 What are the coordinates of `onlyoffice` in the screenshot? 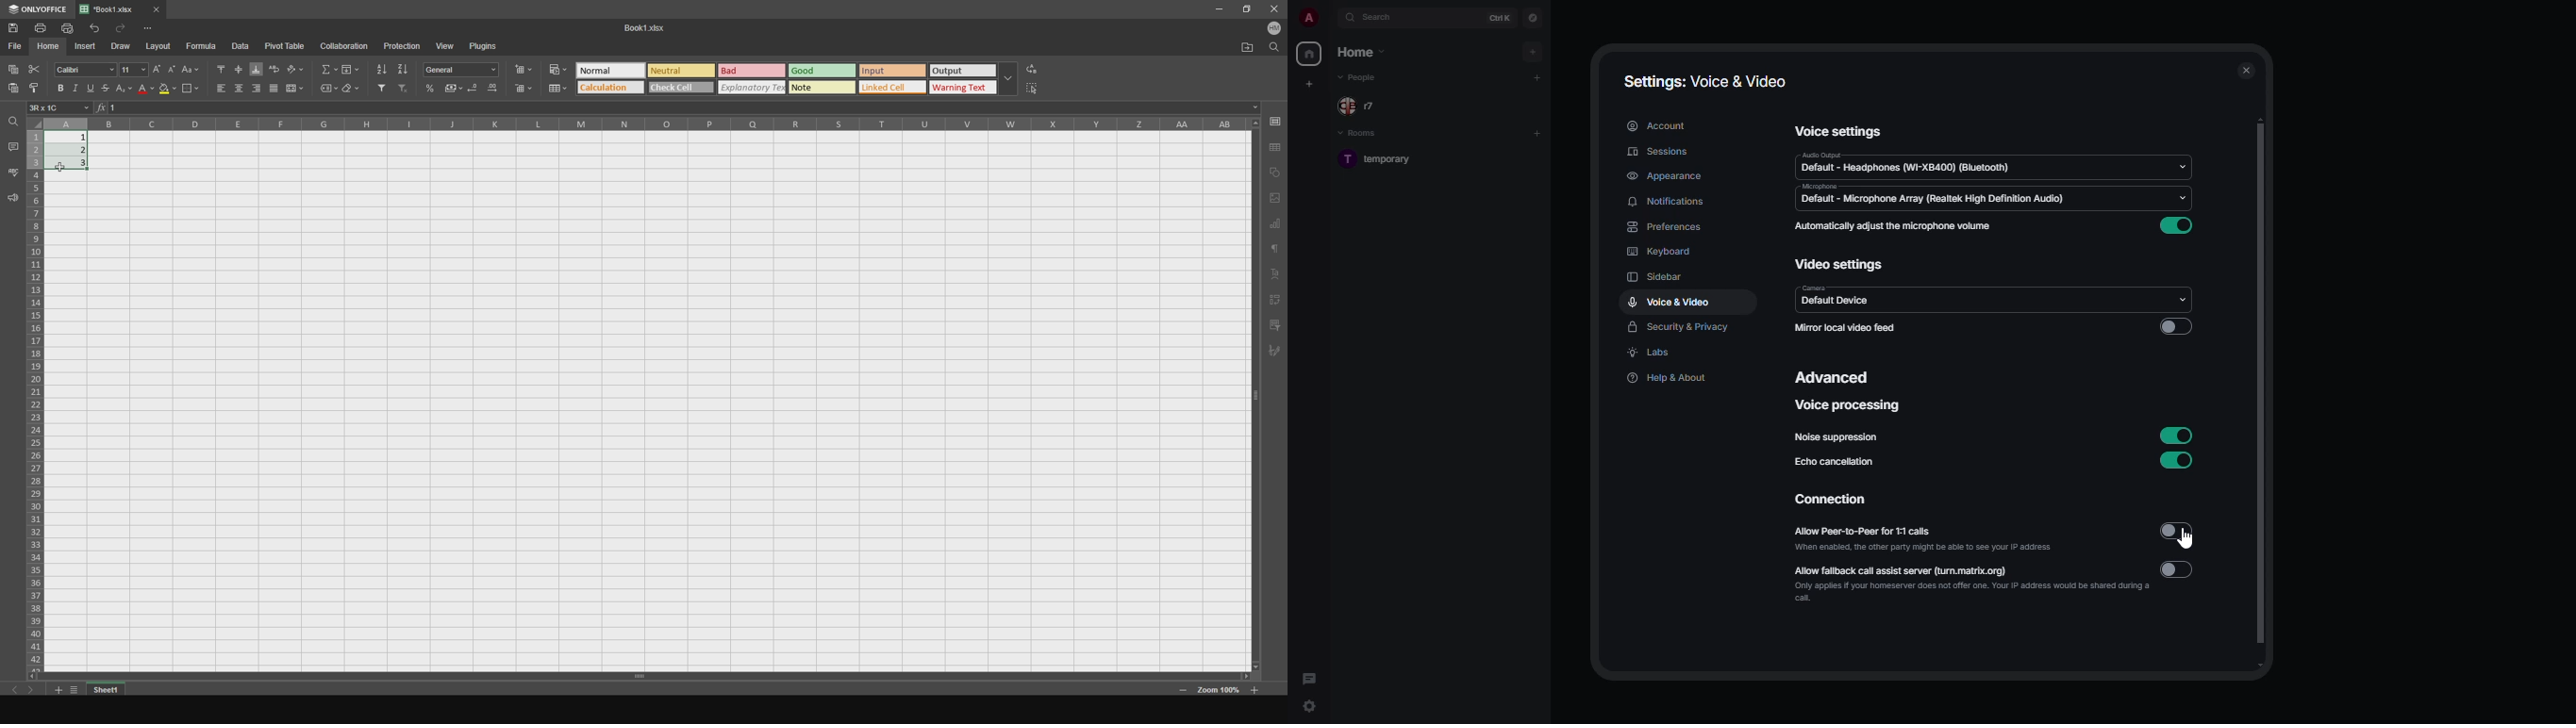 It's located at (38, 8).